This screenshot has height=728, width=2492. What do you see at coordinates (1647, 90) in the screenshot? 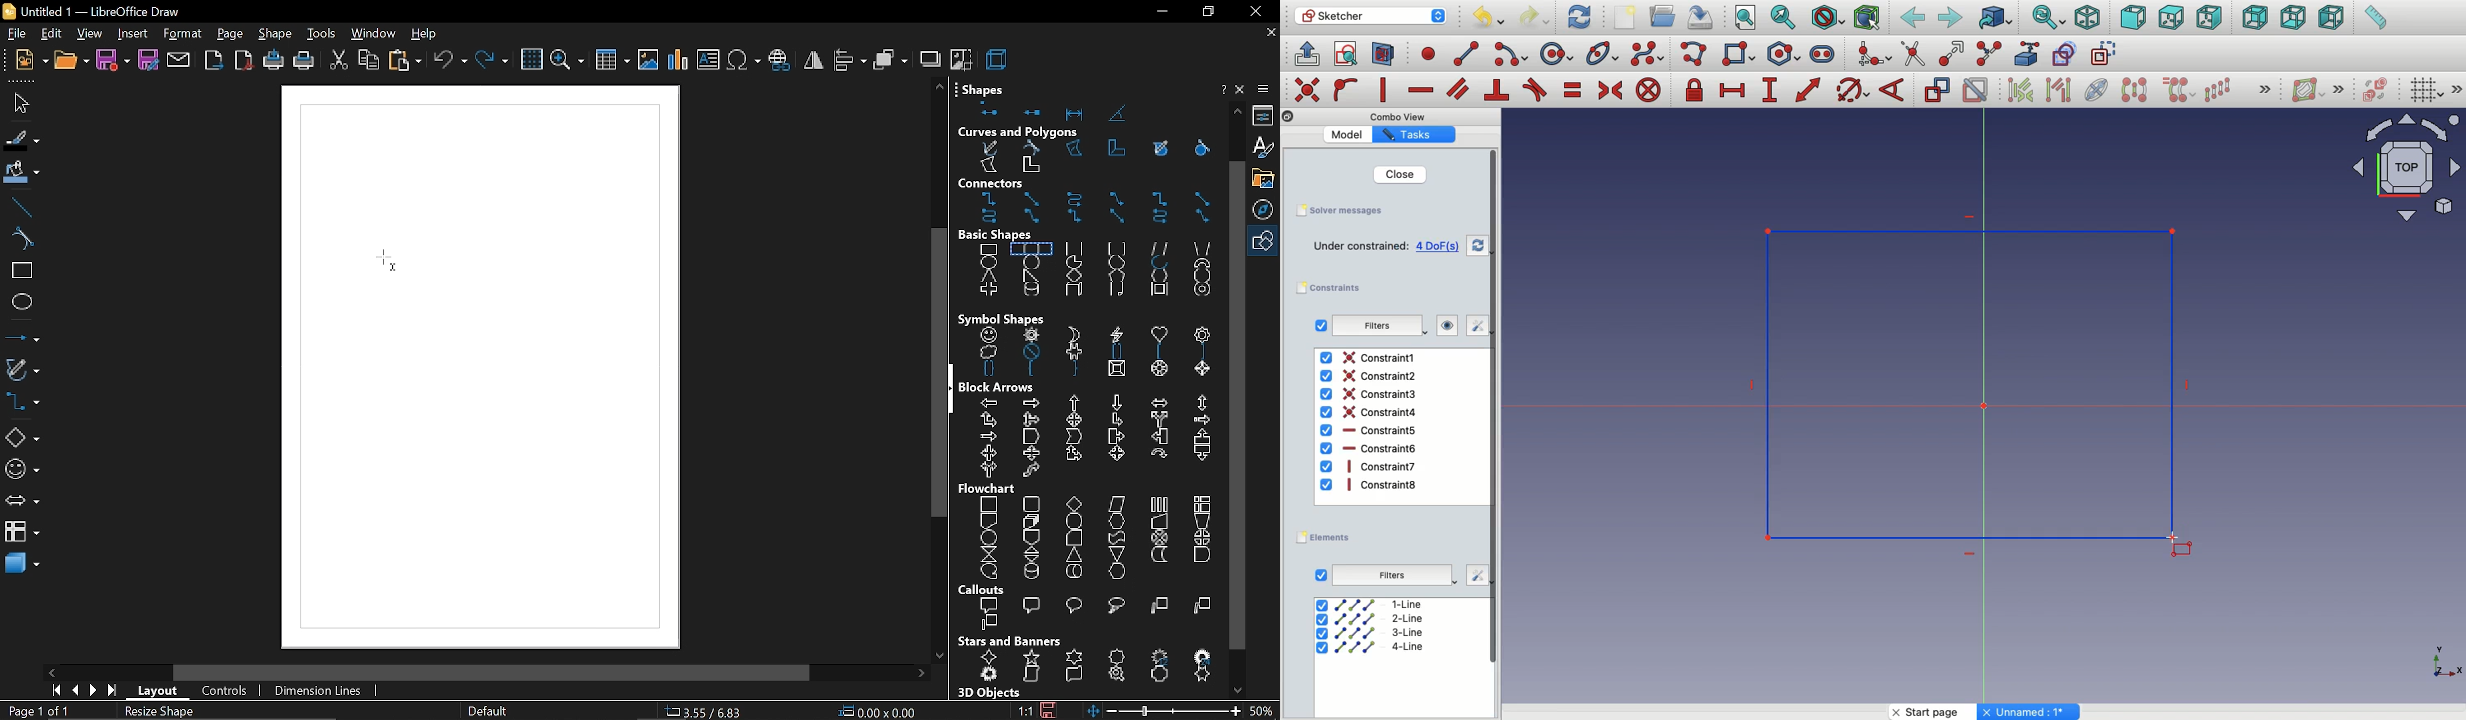
I see `constrain block` at bounding box center [1647, 90].